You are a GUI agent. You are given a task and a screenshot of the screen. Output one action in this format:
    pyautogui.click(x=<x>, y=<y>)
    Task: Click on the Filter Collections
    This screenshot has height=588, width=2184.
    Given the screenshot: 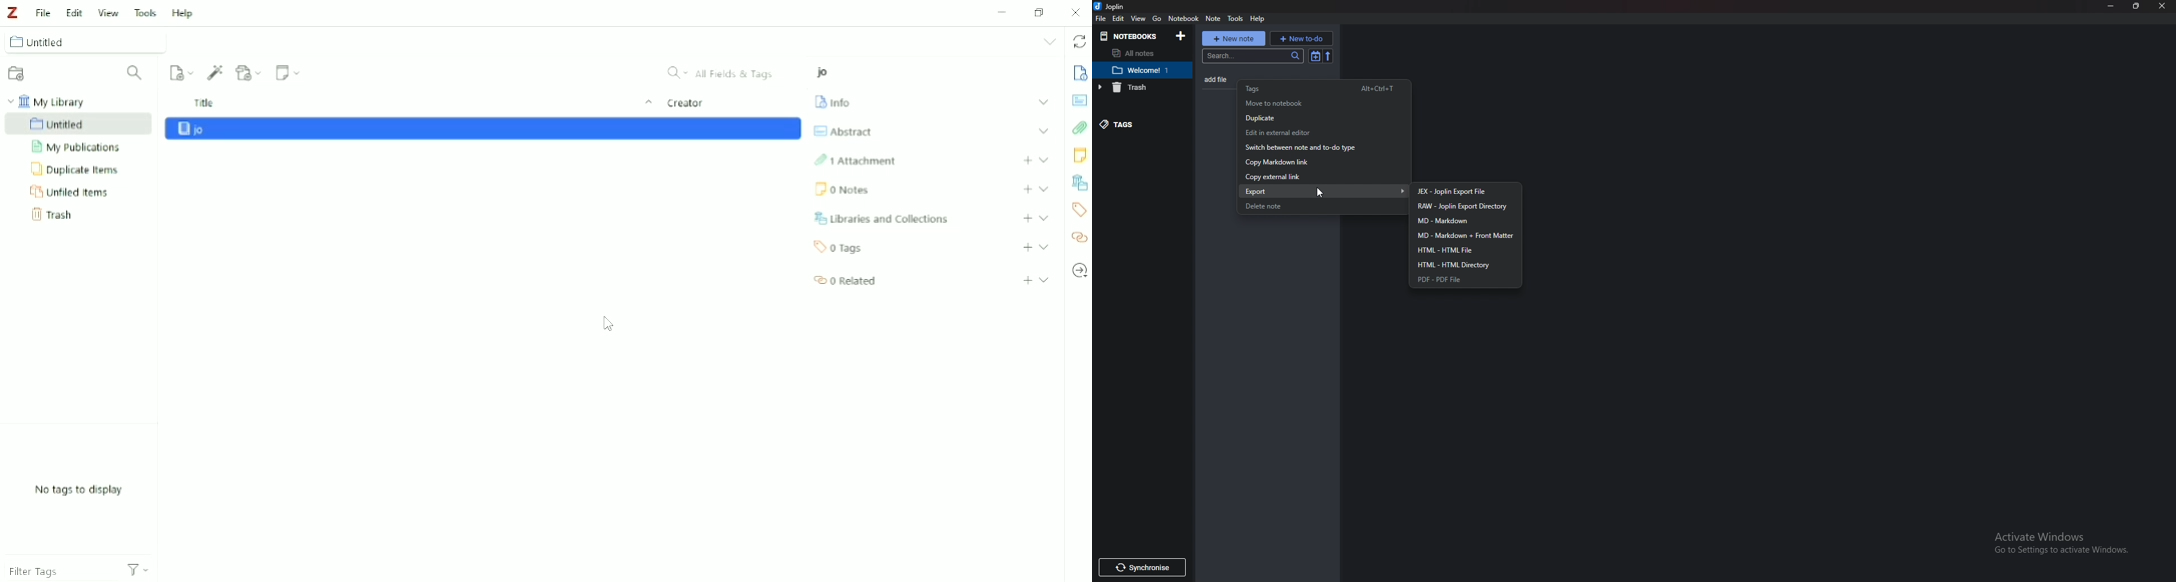 What is the action you would take?
    pyautogui.click(x=138, y=74)
    